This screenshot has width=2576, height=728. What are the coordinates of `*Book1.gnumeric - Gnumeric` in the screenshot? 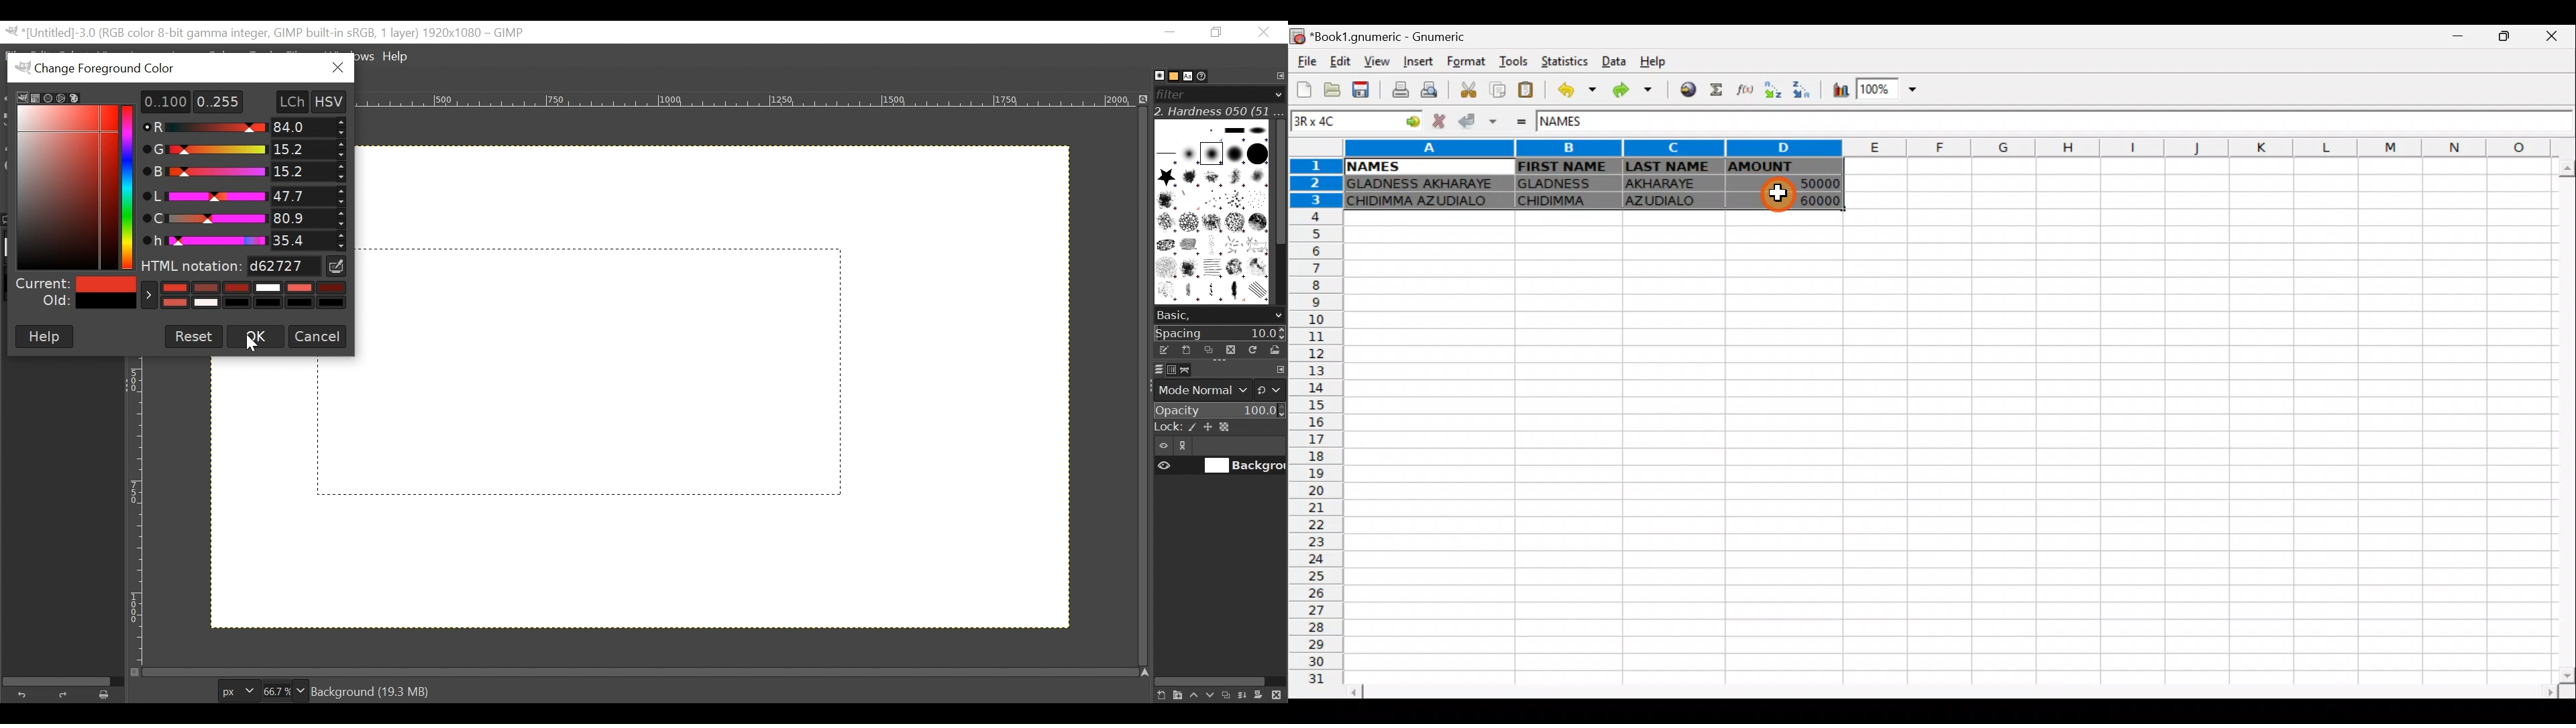 It's located at (1396, 37).